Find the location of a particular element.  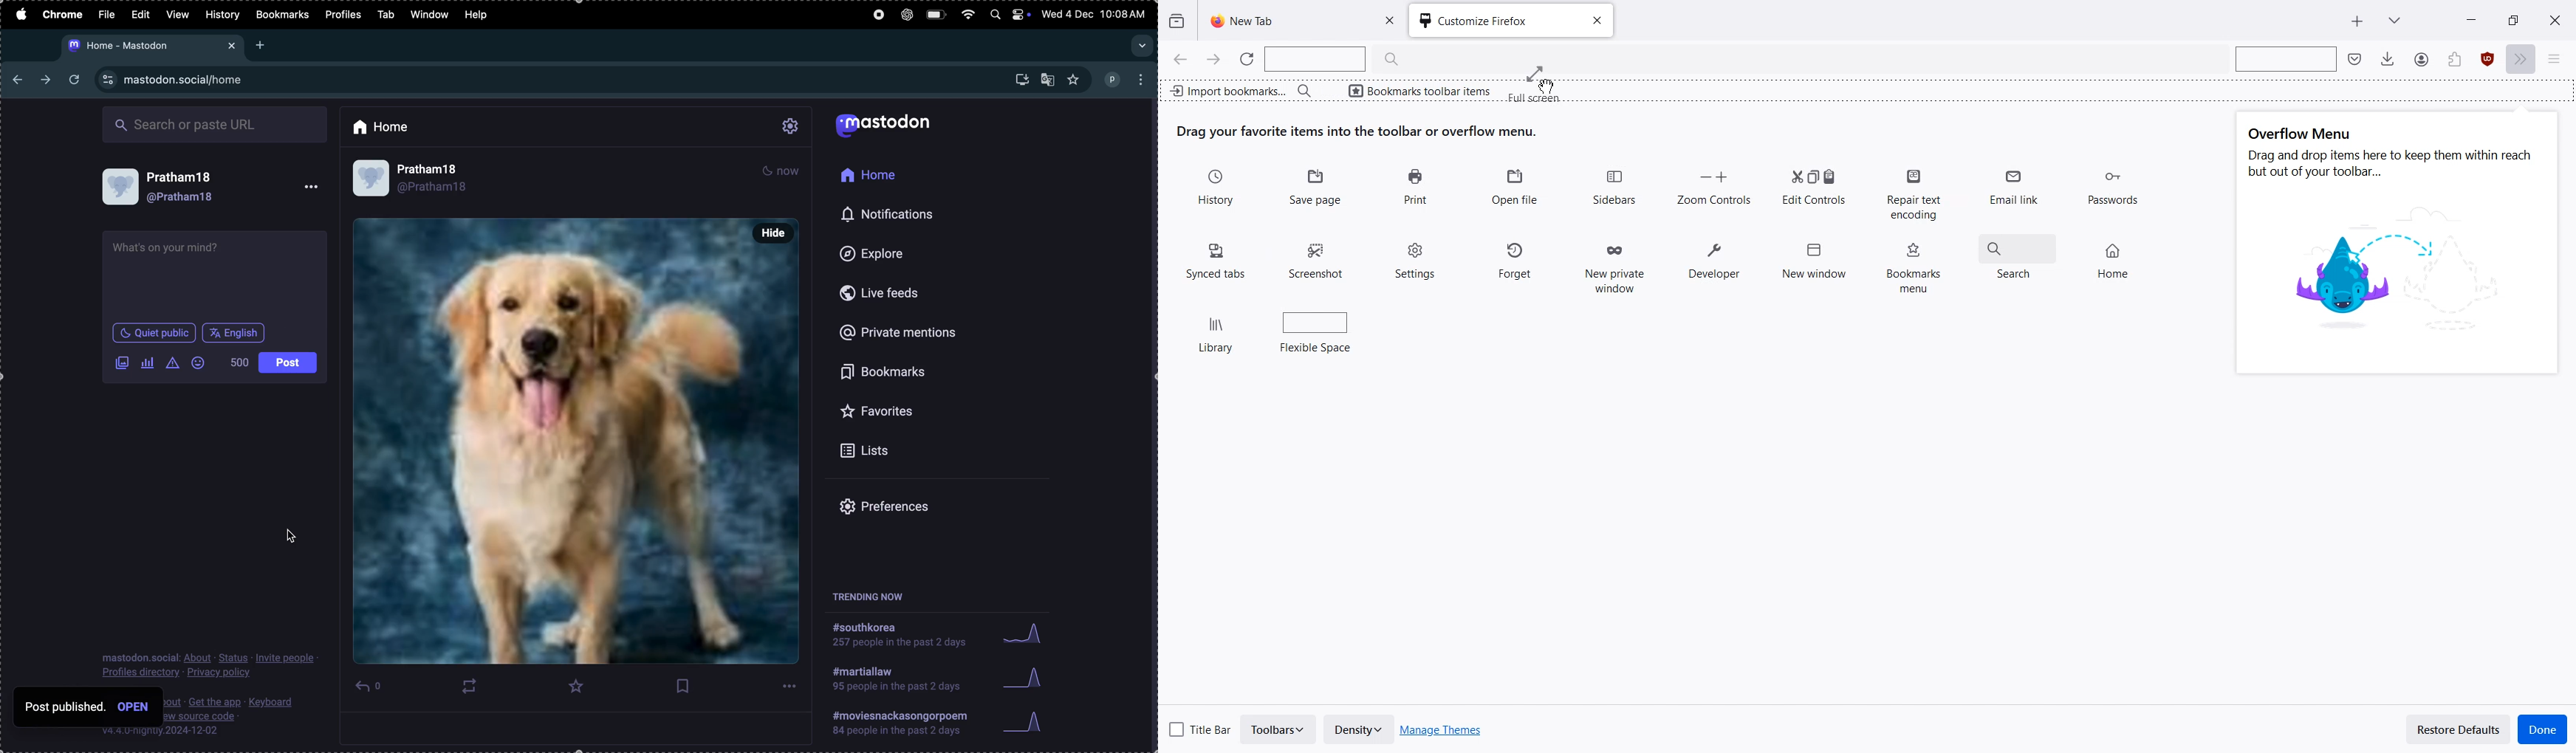

Bookmarks is located at coordinates (282, 15).